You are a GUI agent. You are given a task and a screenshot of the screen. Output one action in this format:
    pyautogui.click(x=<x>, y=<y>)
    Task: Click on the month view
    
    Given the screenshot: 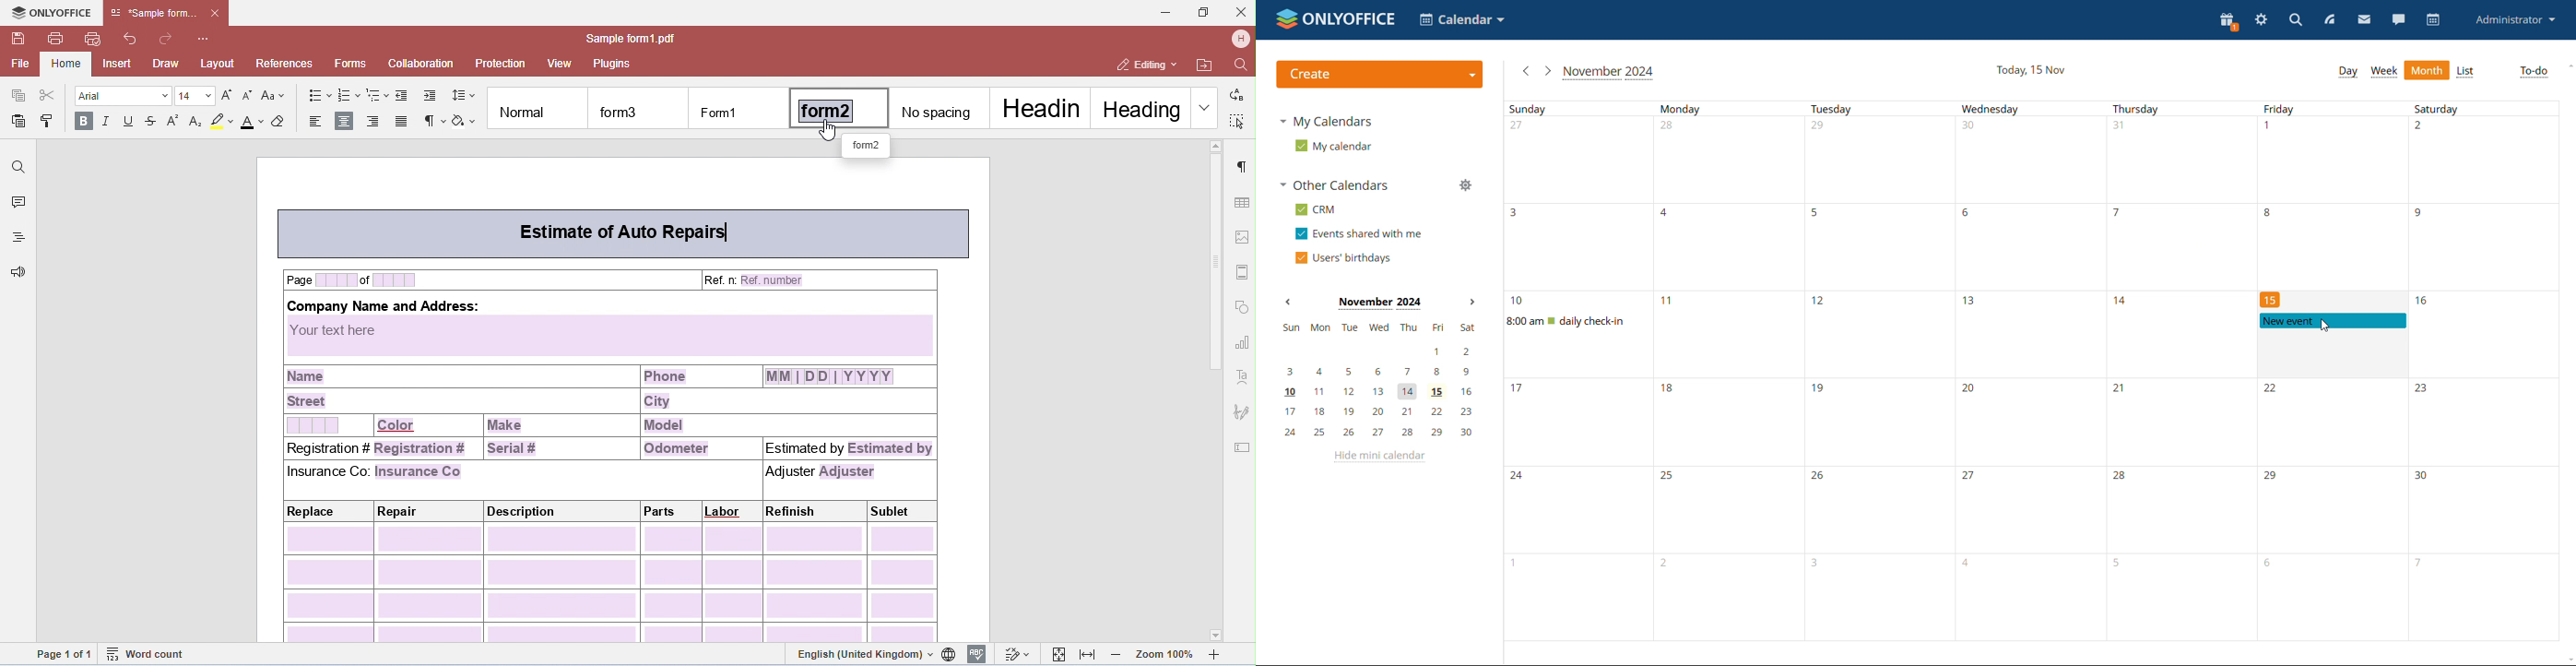 What is the action you would take?
    pyautogui.click(x=2427, y=71)
    